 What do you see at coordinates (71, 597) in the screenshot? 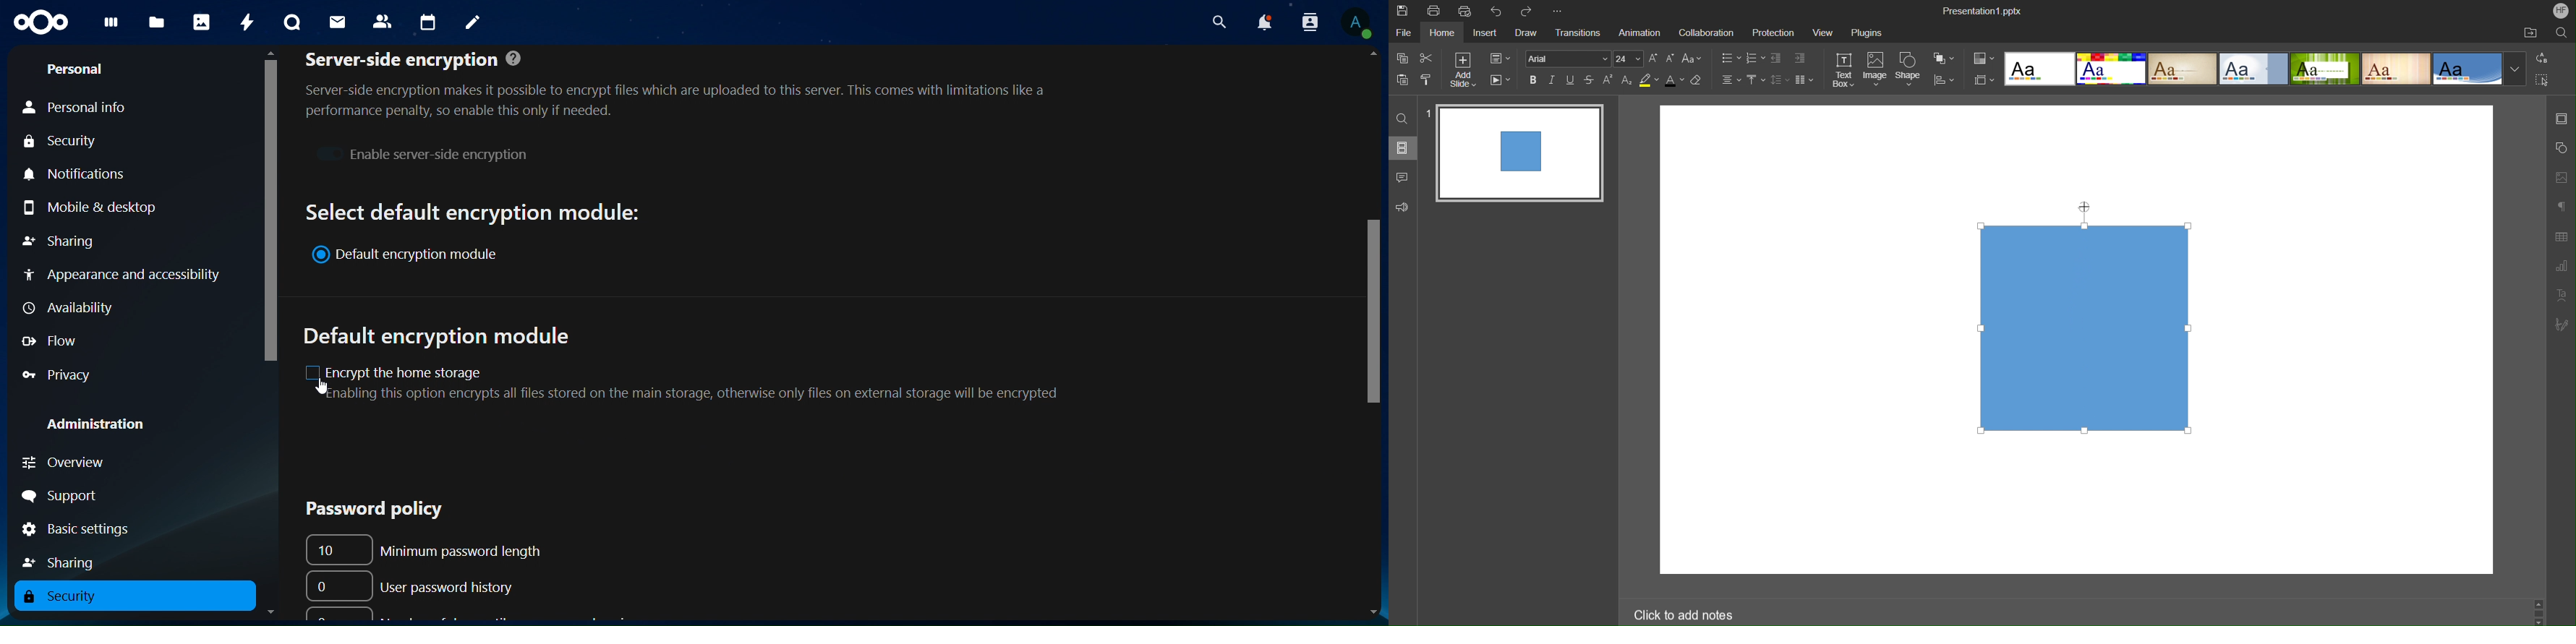
I see `security` at bounding box center [71, 597].